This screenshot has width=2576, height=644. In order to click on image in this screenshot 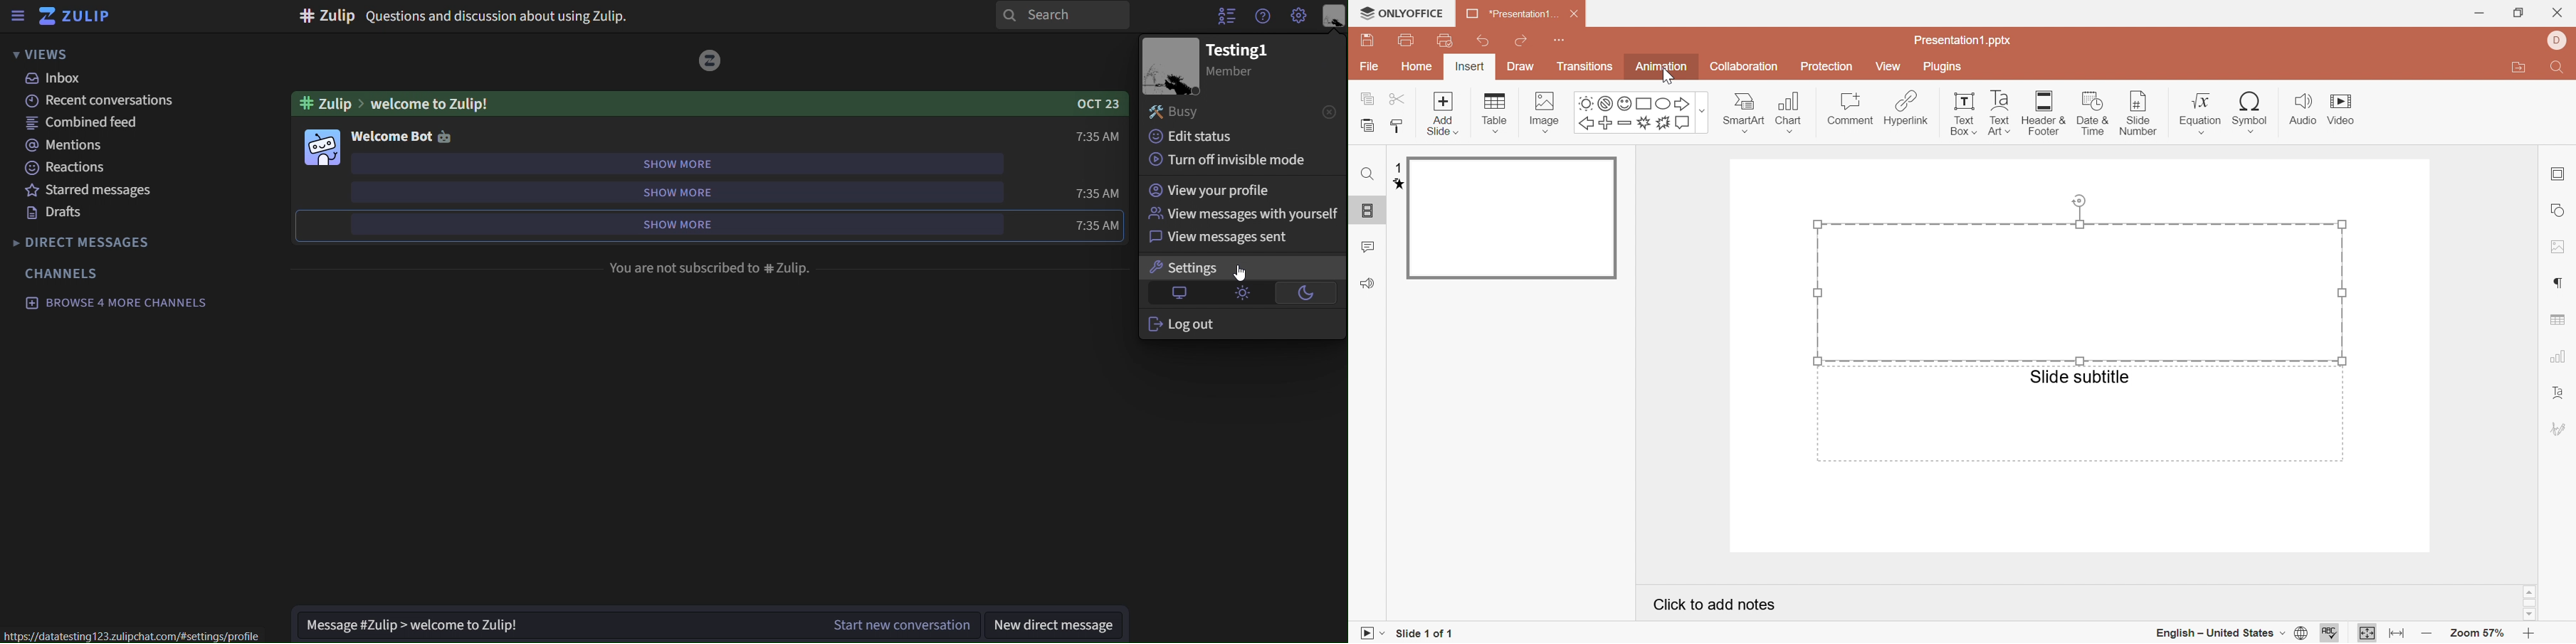, I will do `click(1544, 113)`.